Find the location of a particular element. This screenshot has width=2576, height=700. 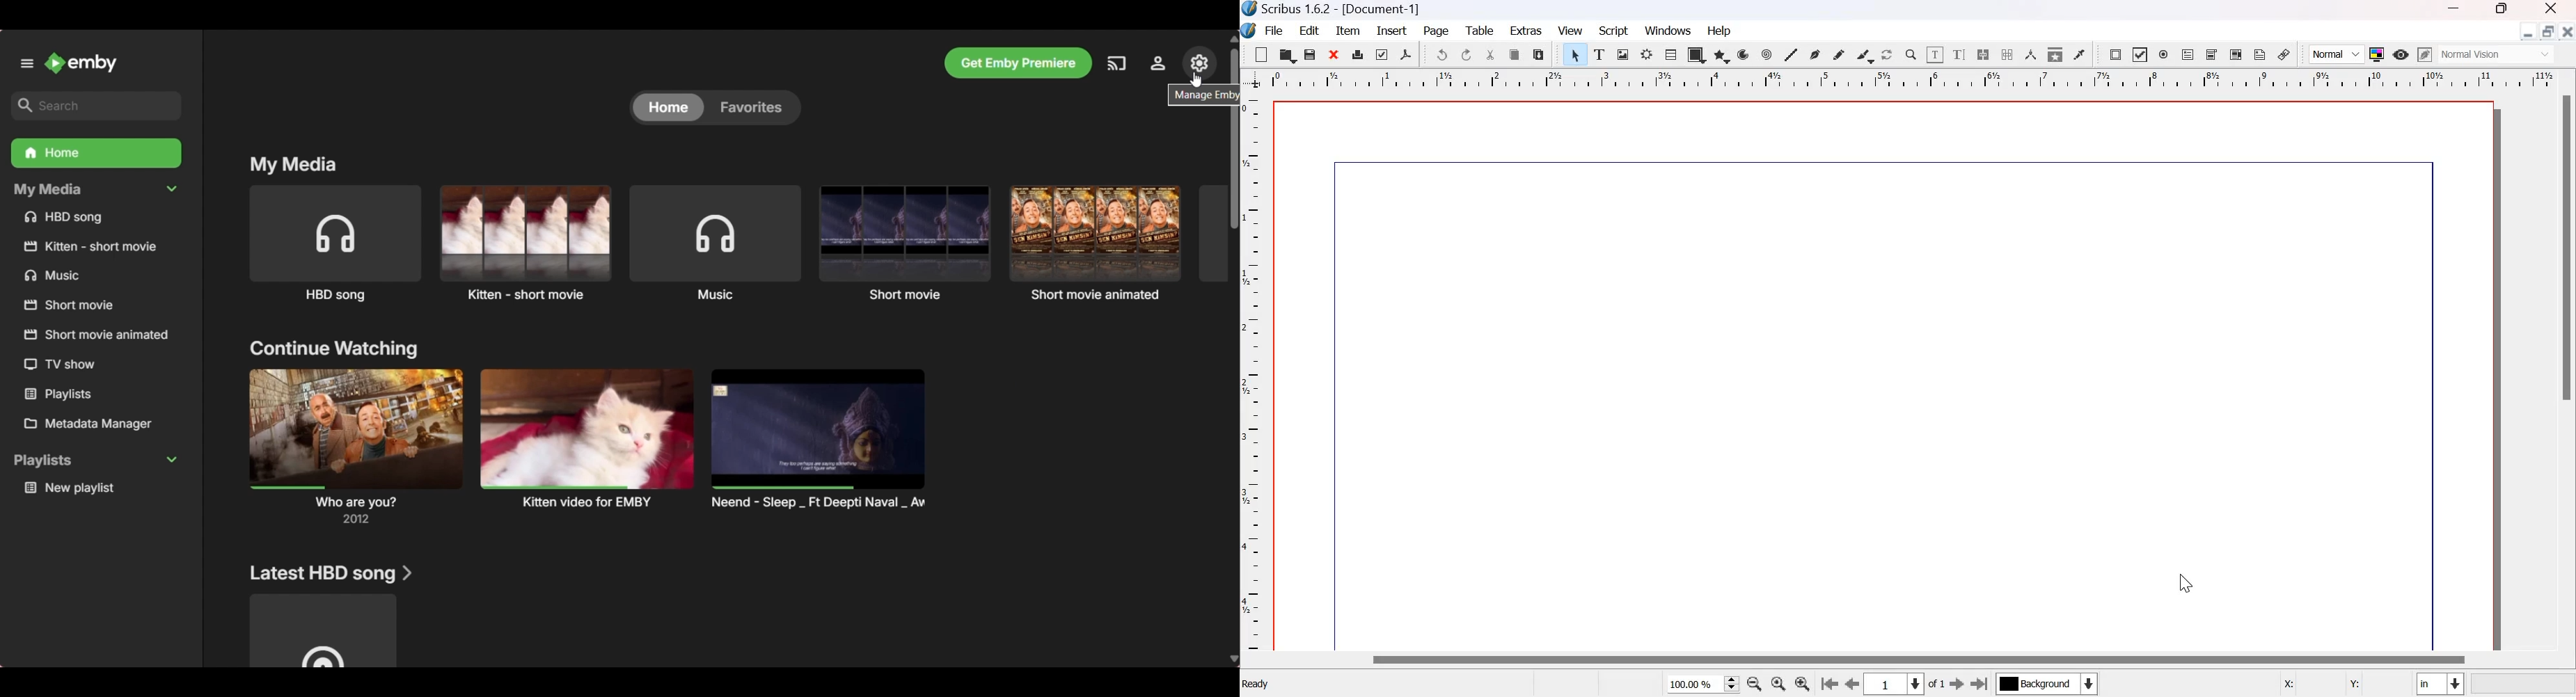

Save as PDF is located at coordinates (1405, 55).